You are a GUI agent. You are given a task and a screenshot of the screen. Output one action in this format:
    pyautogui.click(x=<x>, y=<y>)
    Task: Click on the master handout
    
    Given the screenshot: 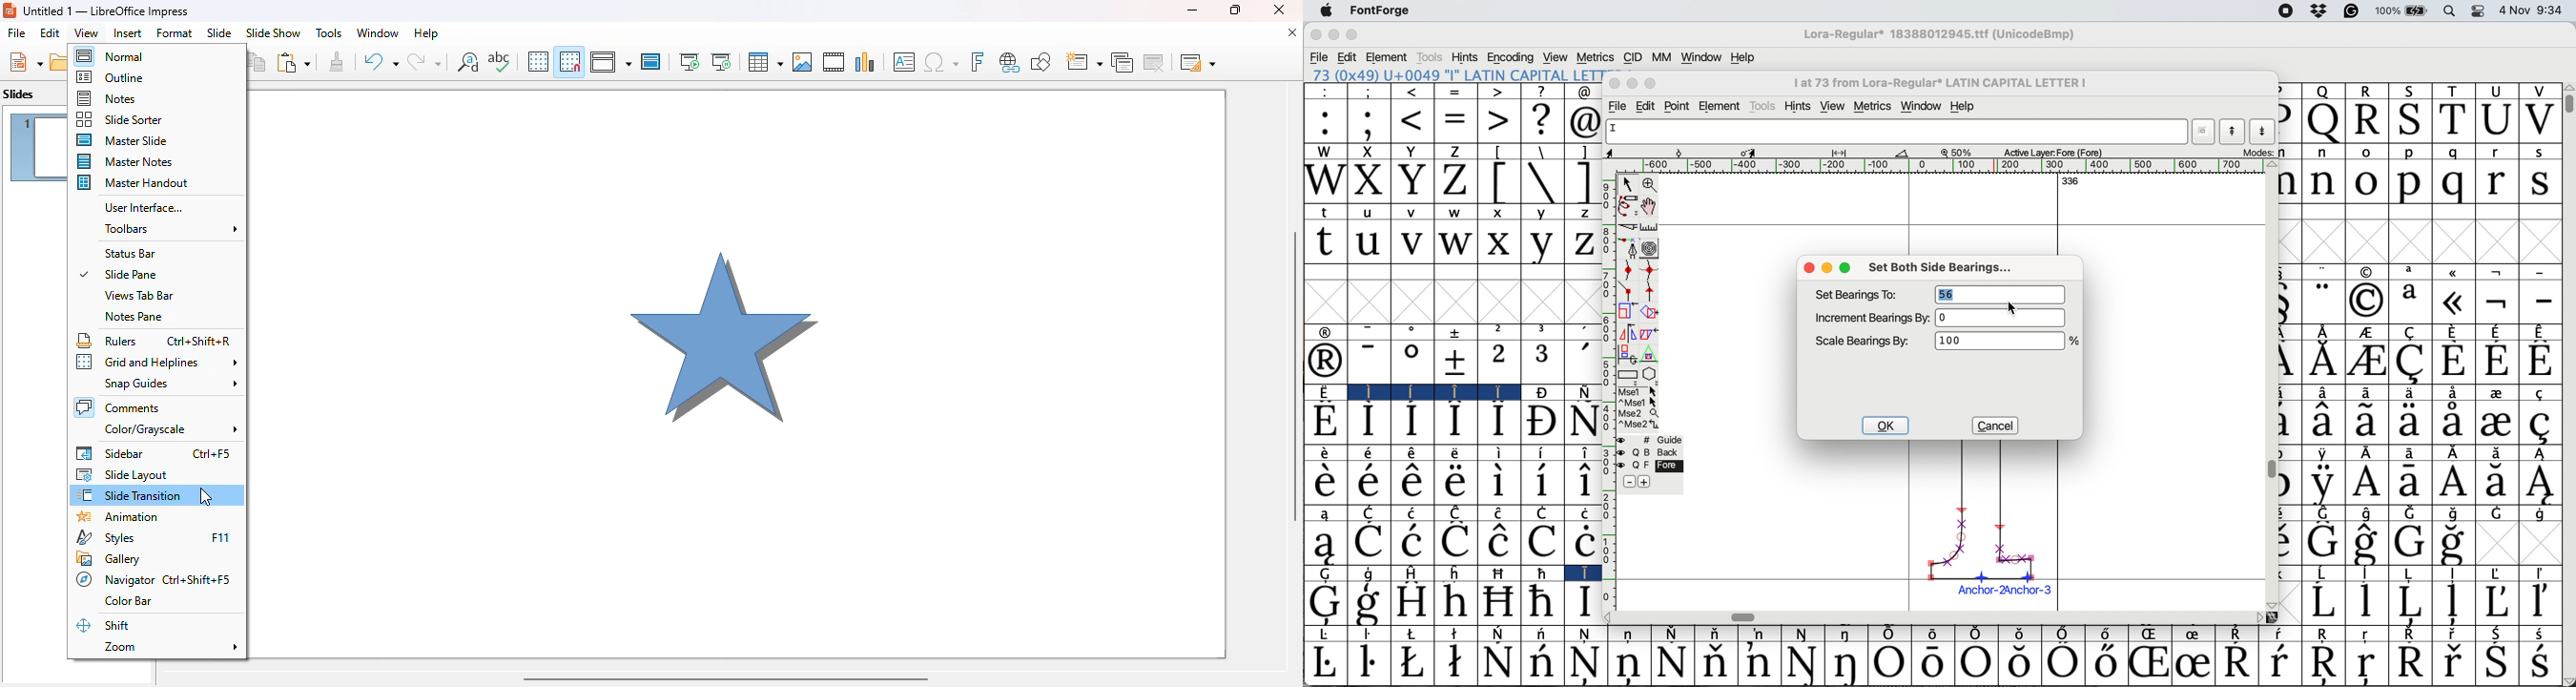 What is the action you would take?
    pyautogui.click(x=134, y=182)
    